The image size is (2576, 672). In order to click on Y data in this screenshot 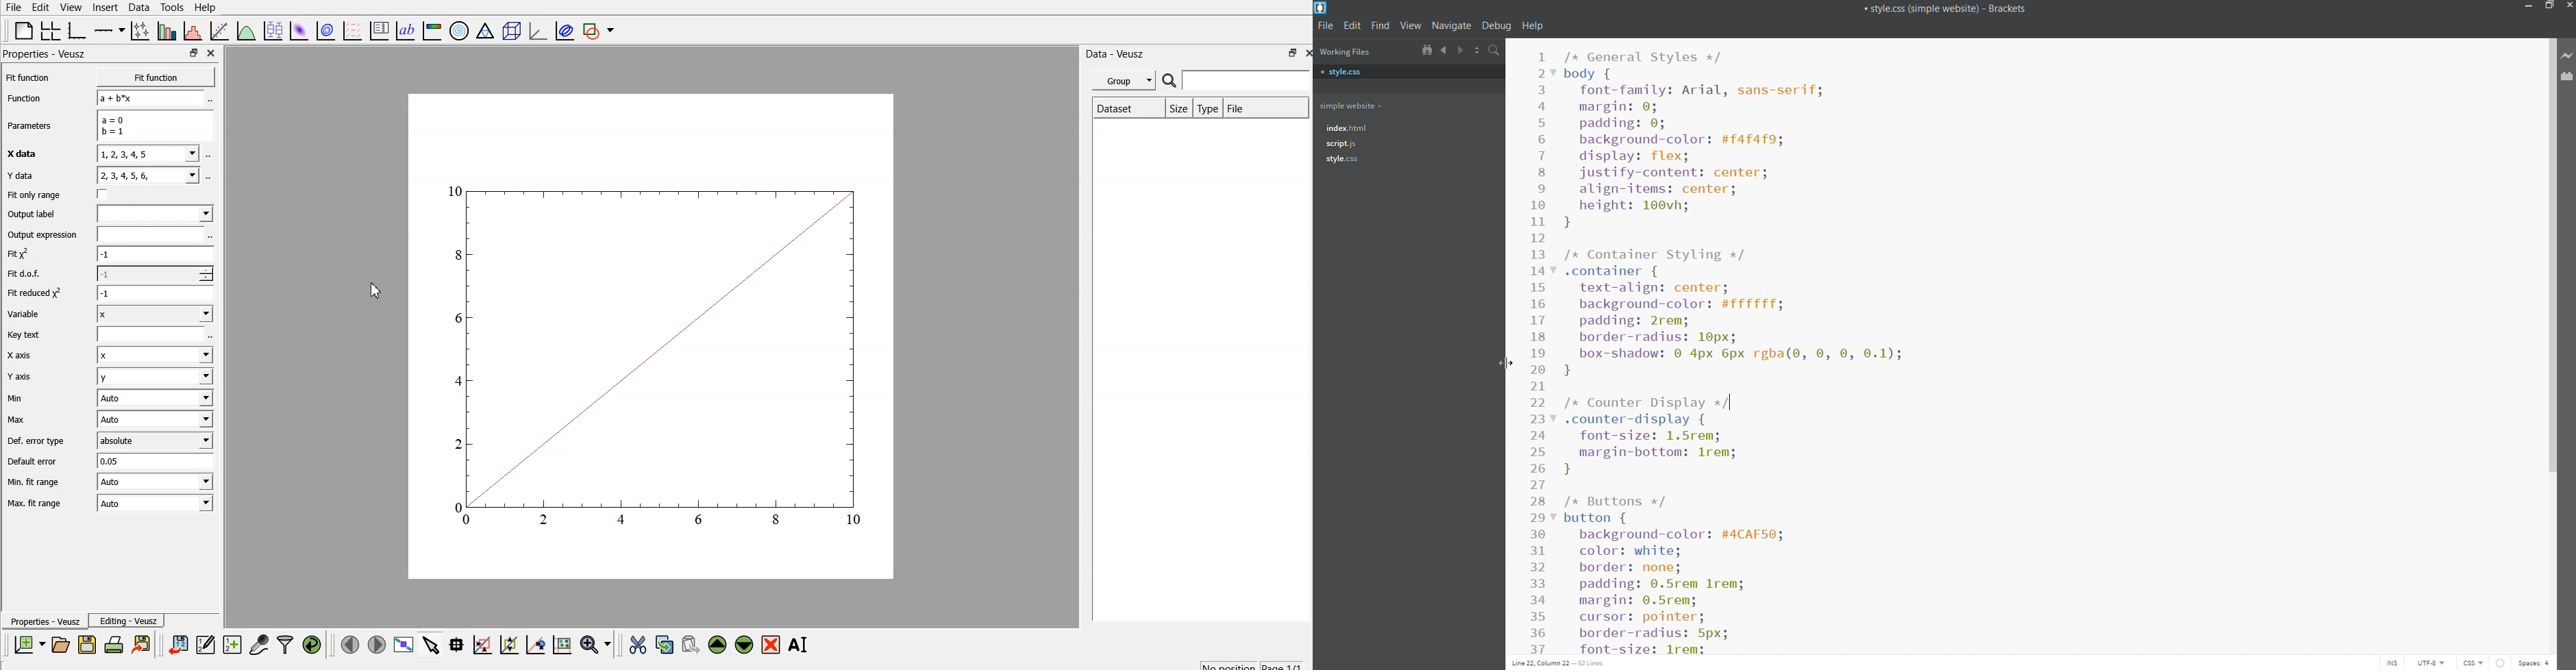, I will do `click(40, 177)`.